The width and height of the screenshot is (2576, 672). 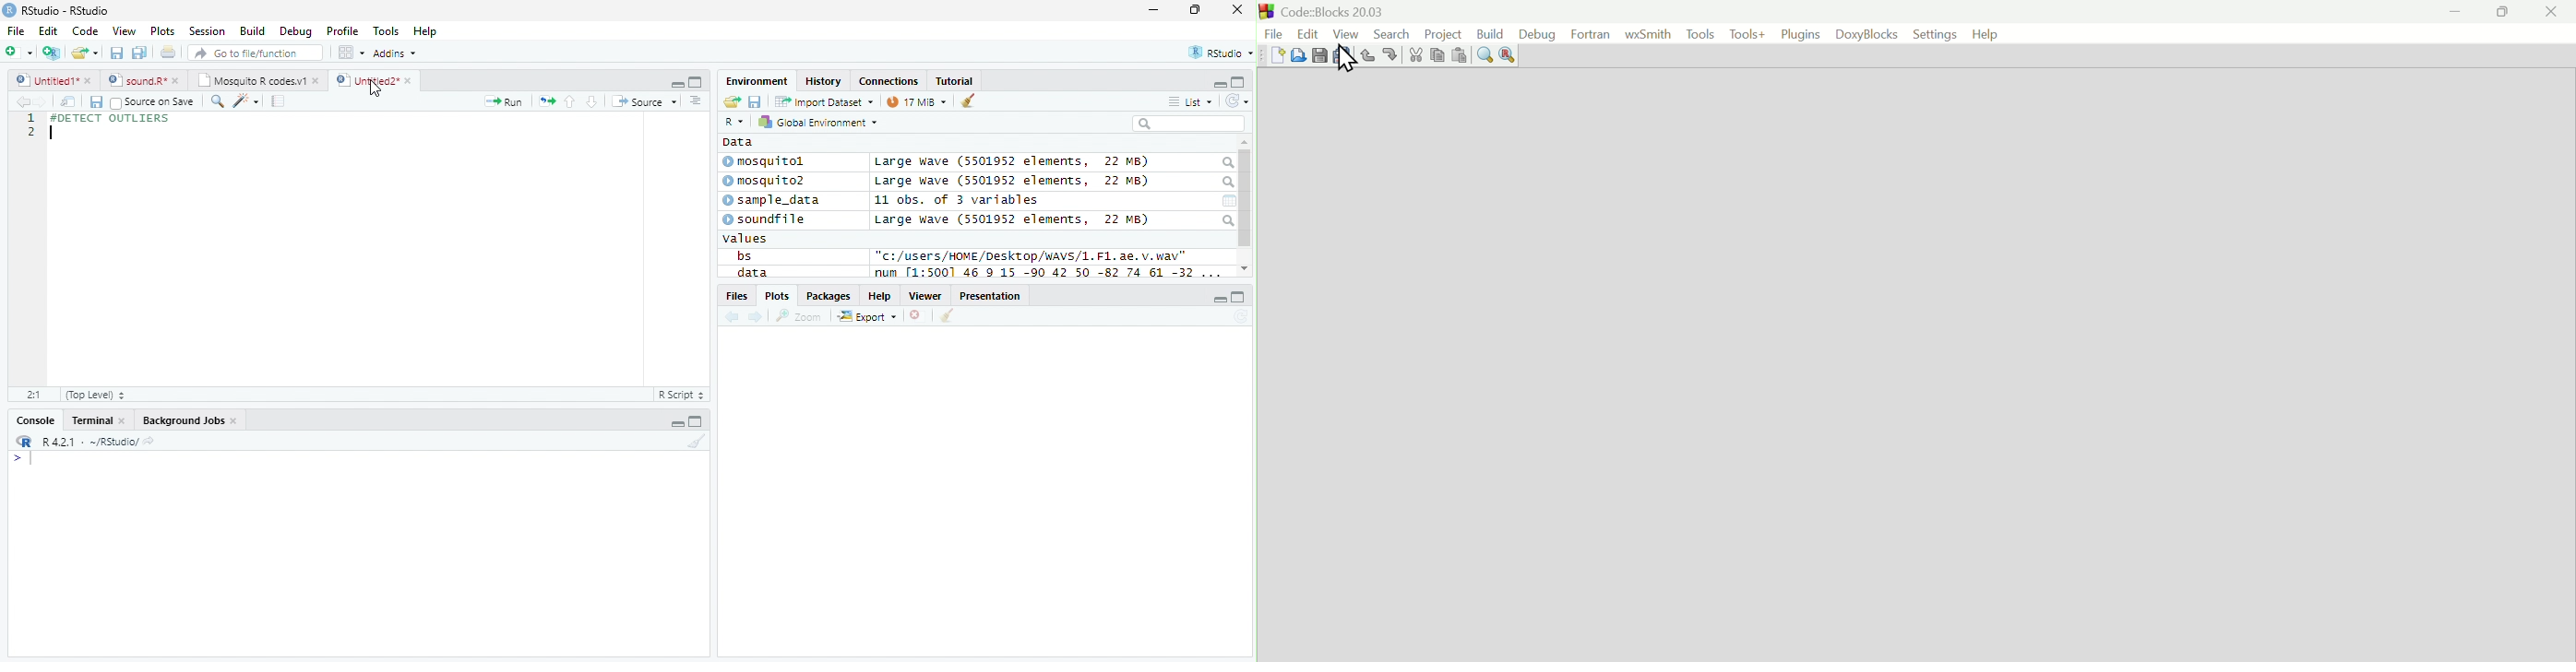 What do you see at coordinates (1592, 34) in the screenshot?
I see `Fortran` at bounding box center [1592, 34].